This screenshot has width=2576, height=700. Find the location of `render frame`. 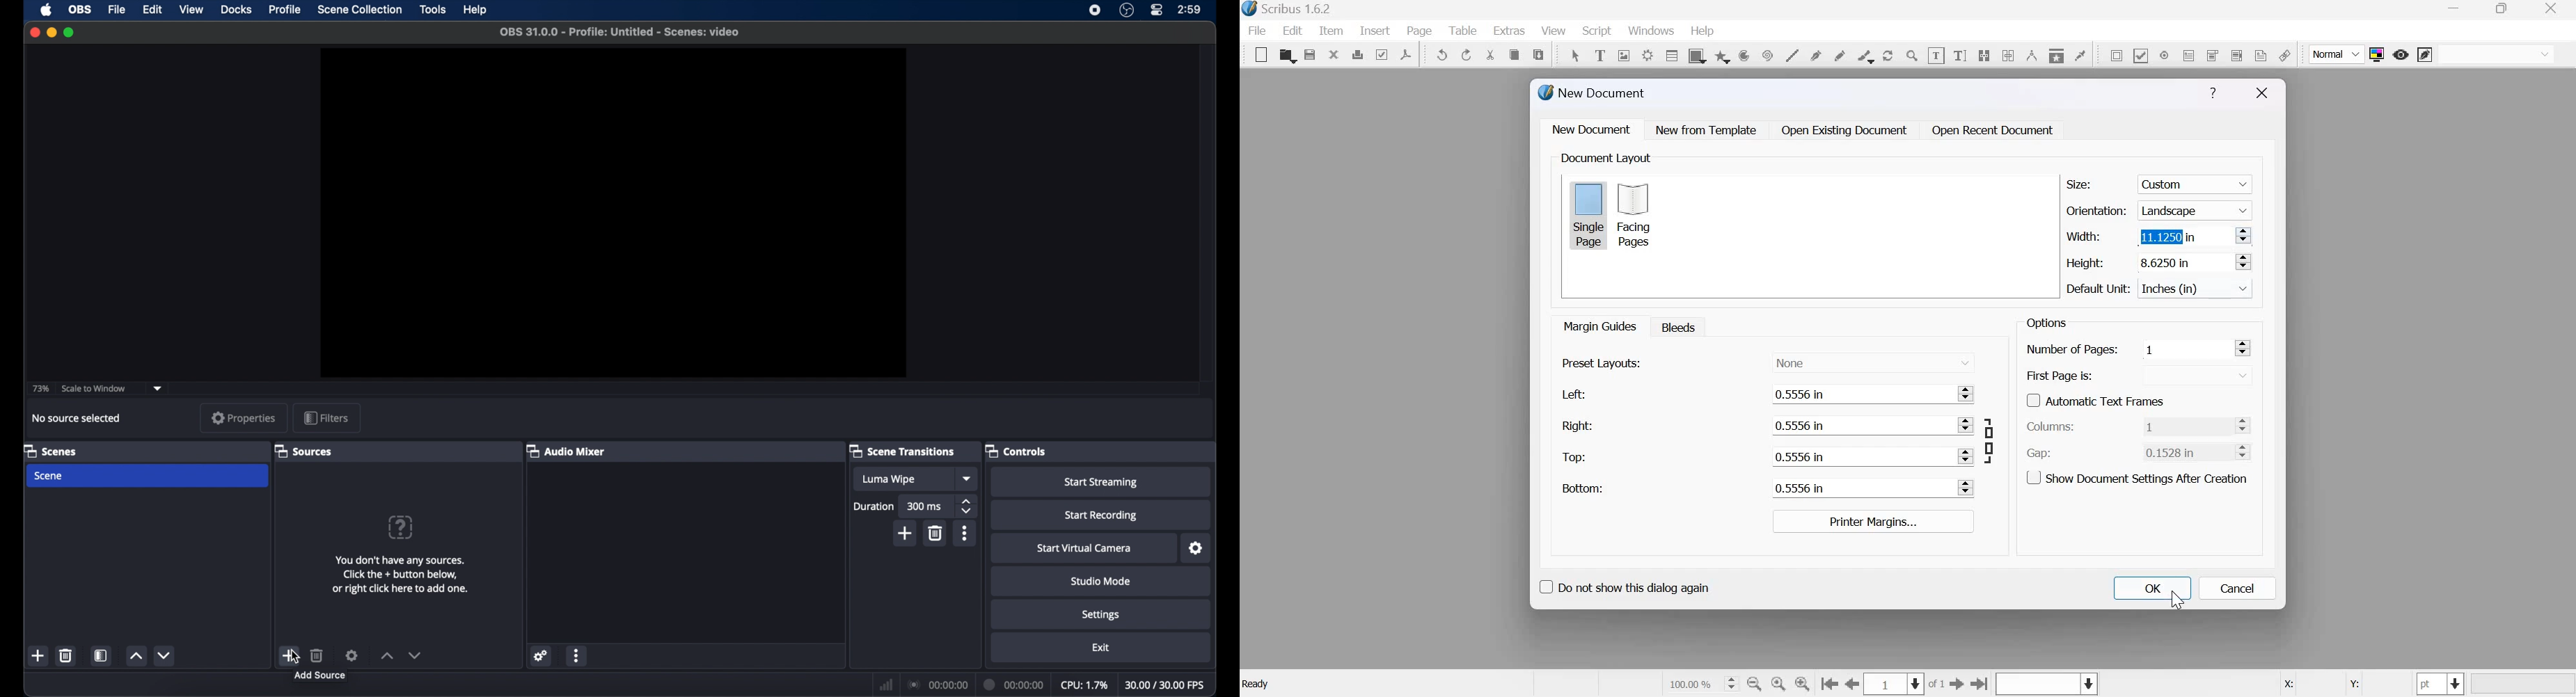

render frame is located at coordinates (1647, 54).